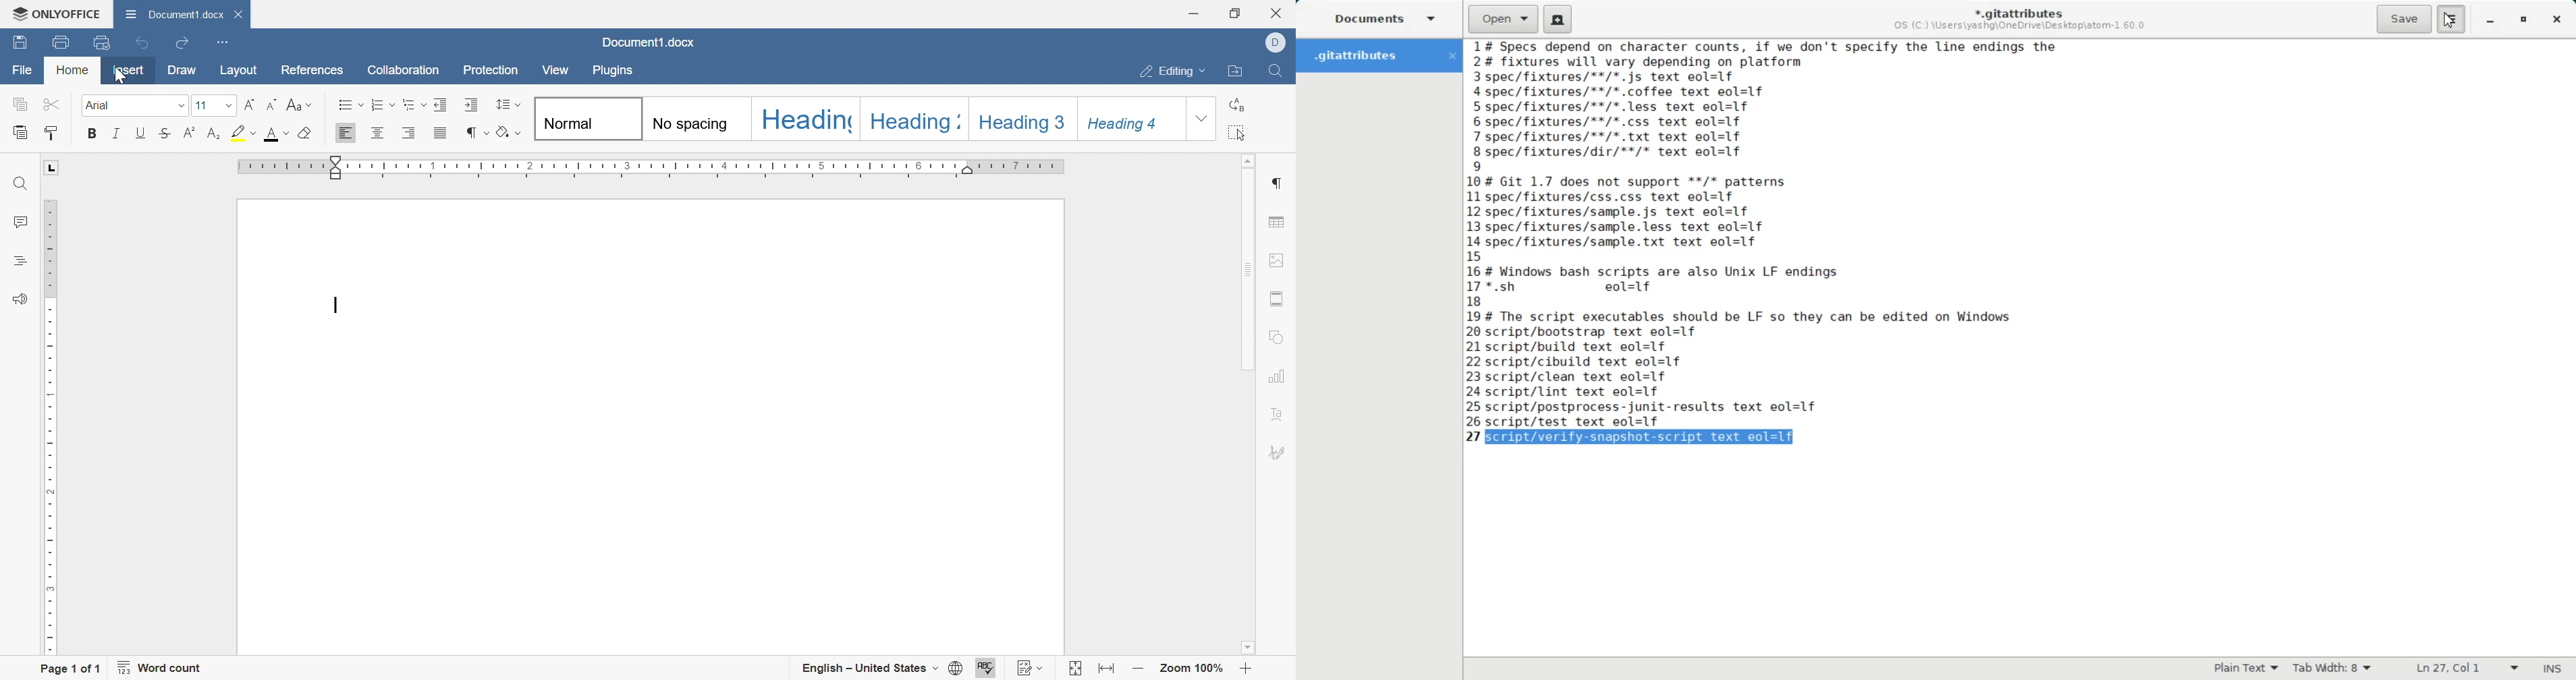 Image resolution: width=2576 pixels, height=700 pixels. Describe the element at coordinates (442, 105) in the screenshot. I see `Decrease indent` at that location.